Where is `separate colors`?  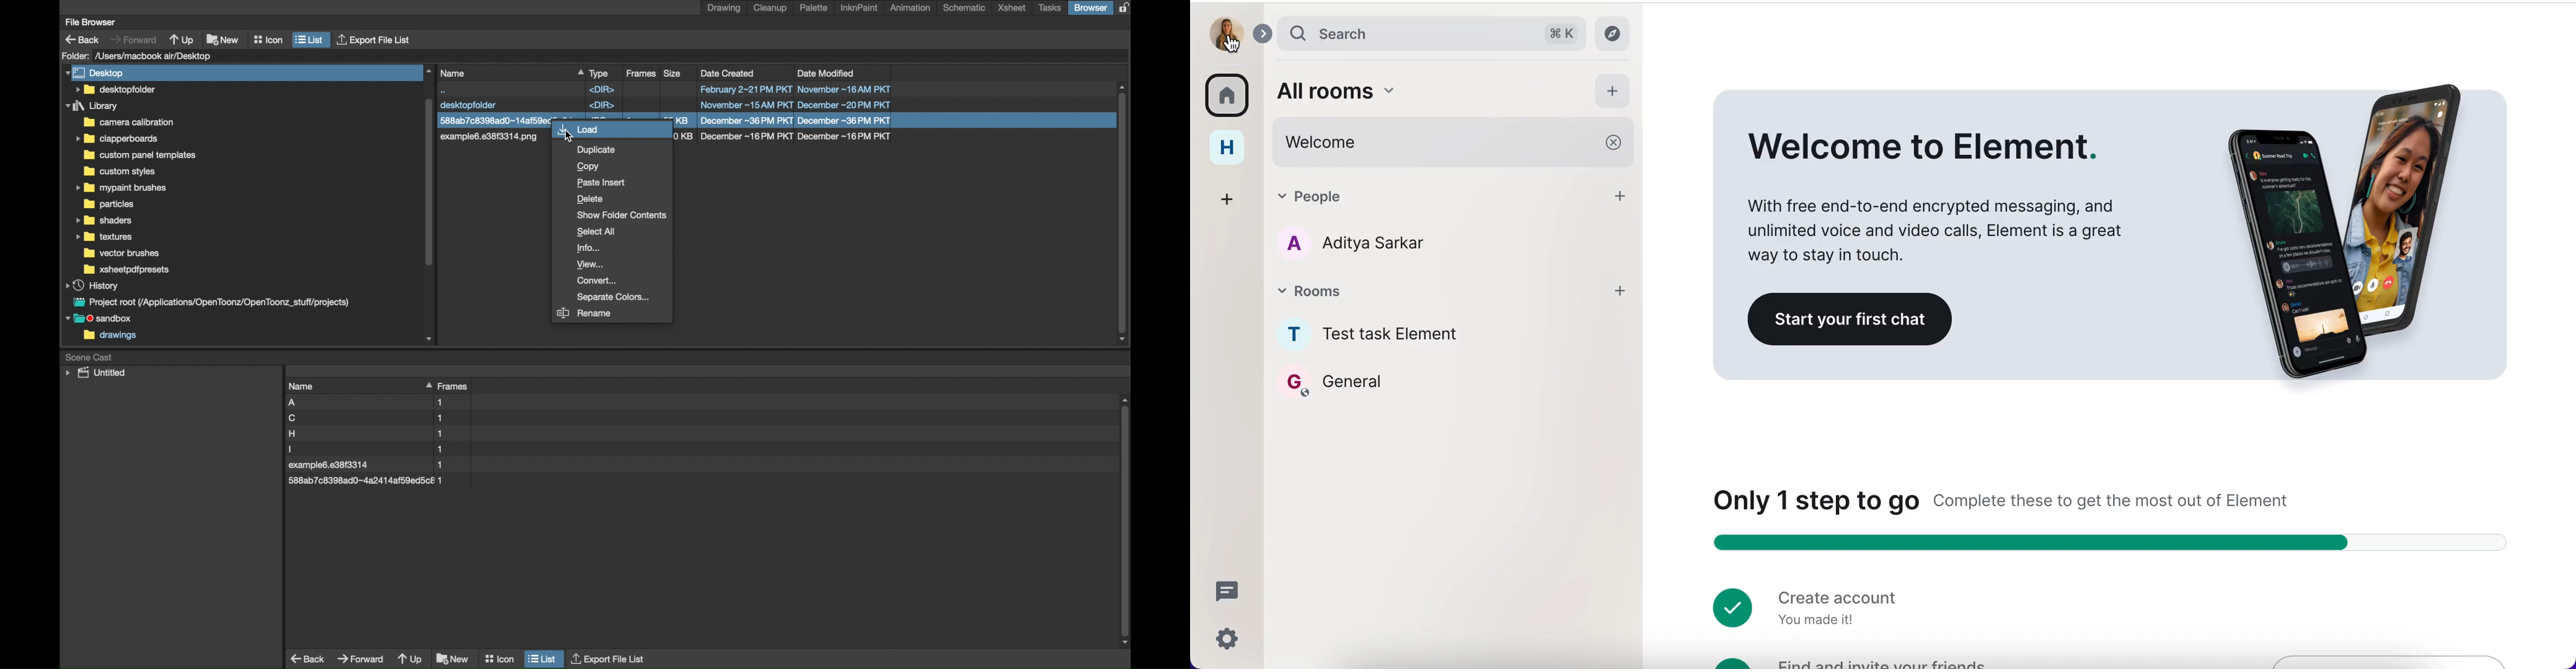
separate colors is located at coordinates (617, 297).